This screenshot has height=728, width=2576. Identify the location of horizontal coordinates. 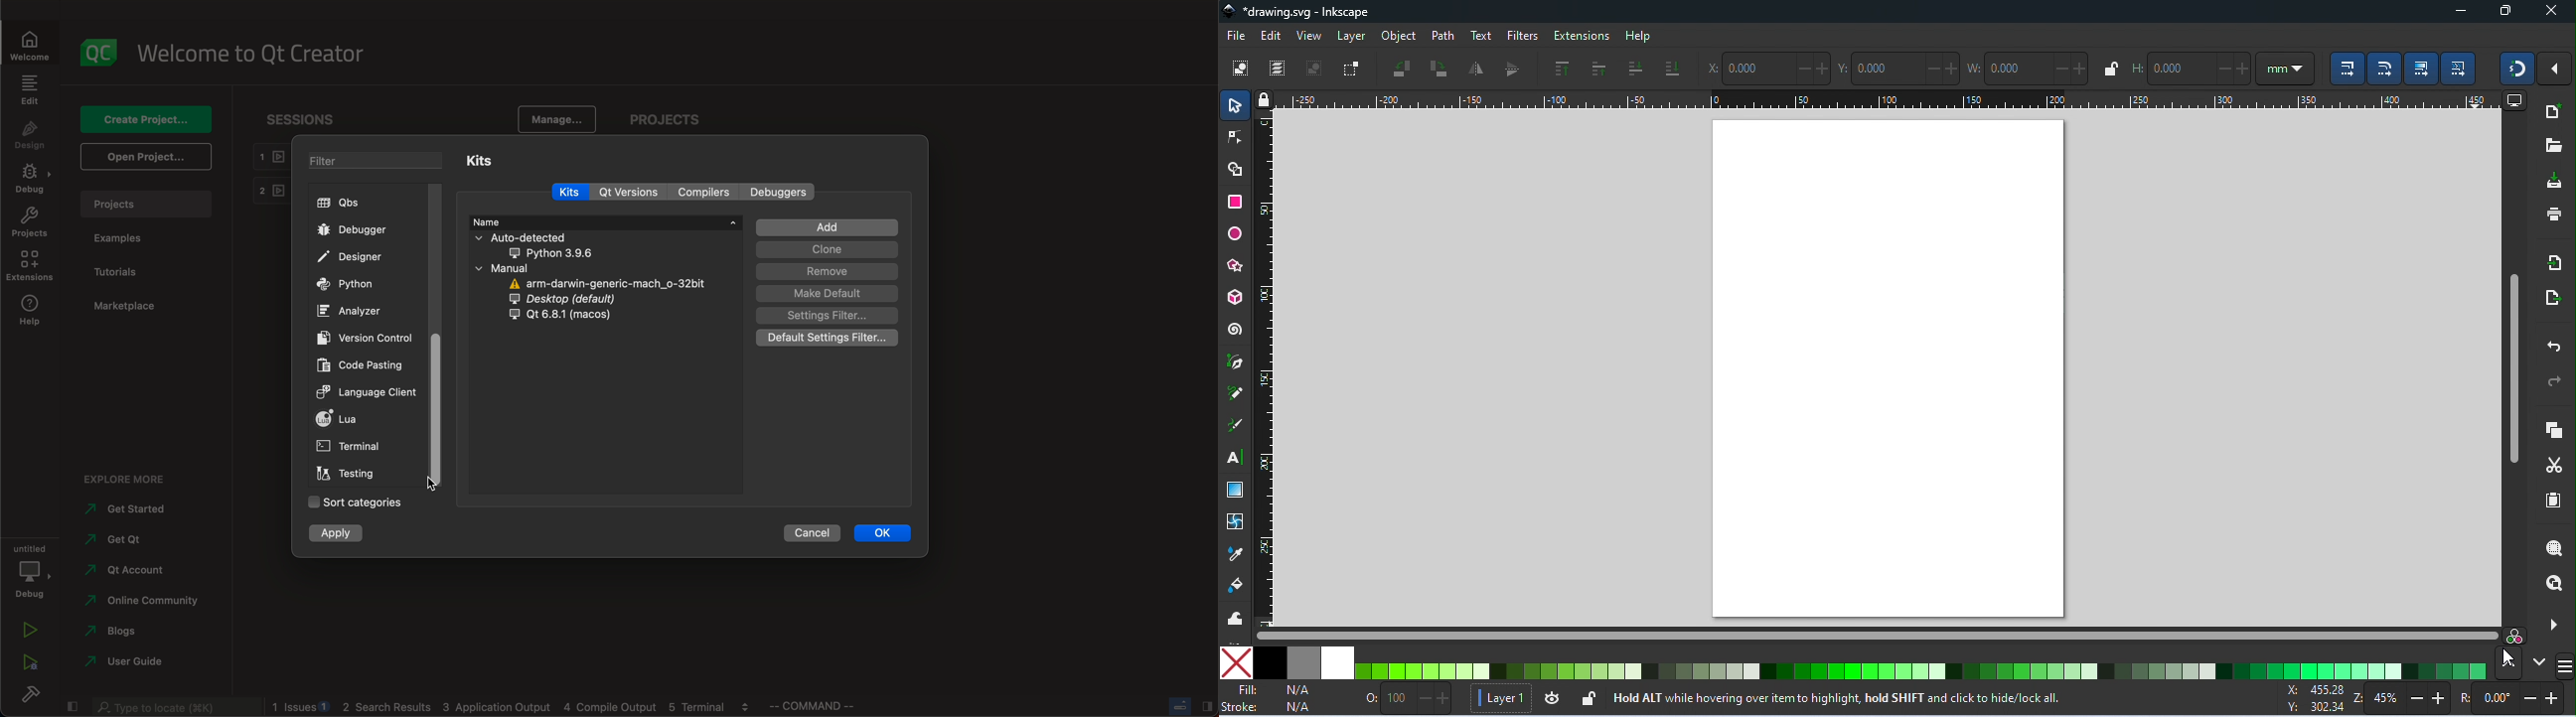
(1767, 67).